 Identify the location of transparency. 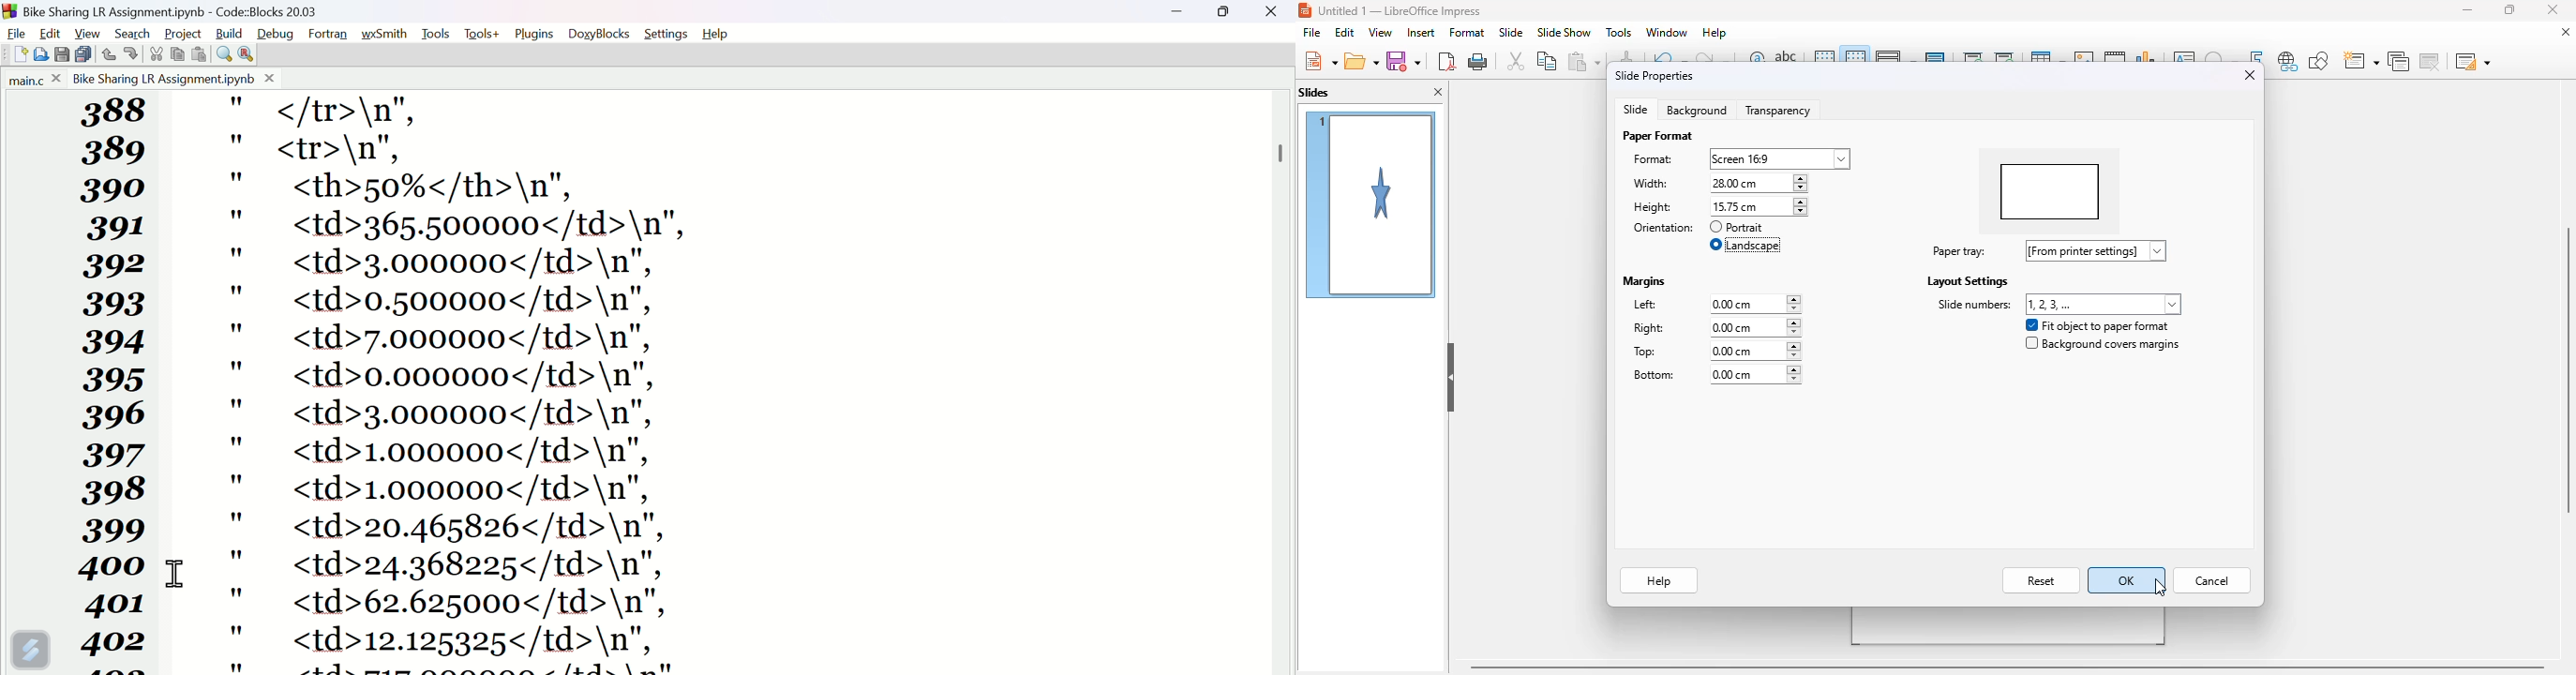
(1775, 111).